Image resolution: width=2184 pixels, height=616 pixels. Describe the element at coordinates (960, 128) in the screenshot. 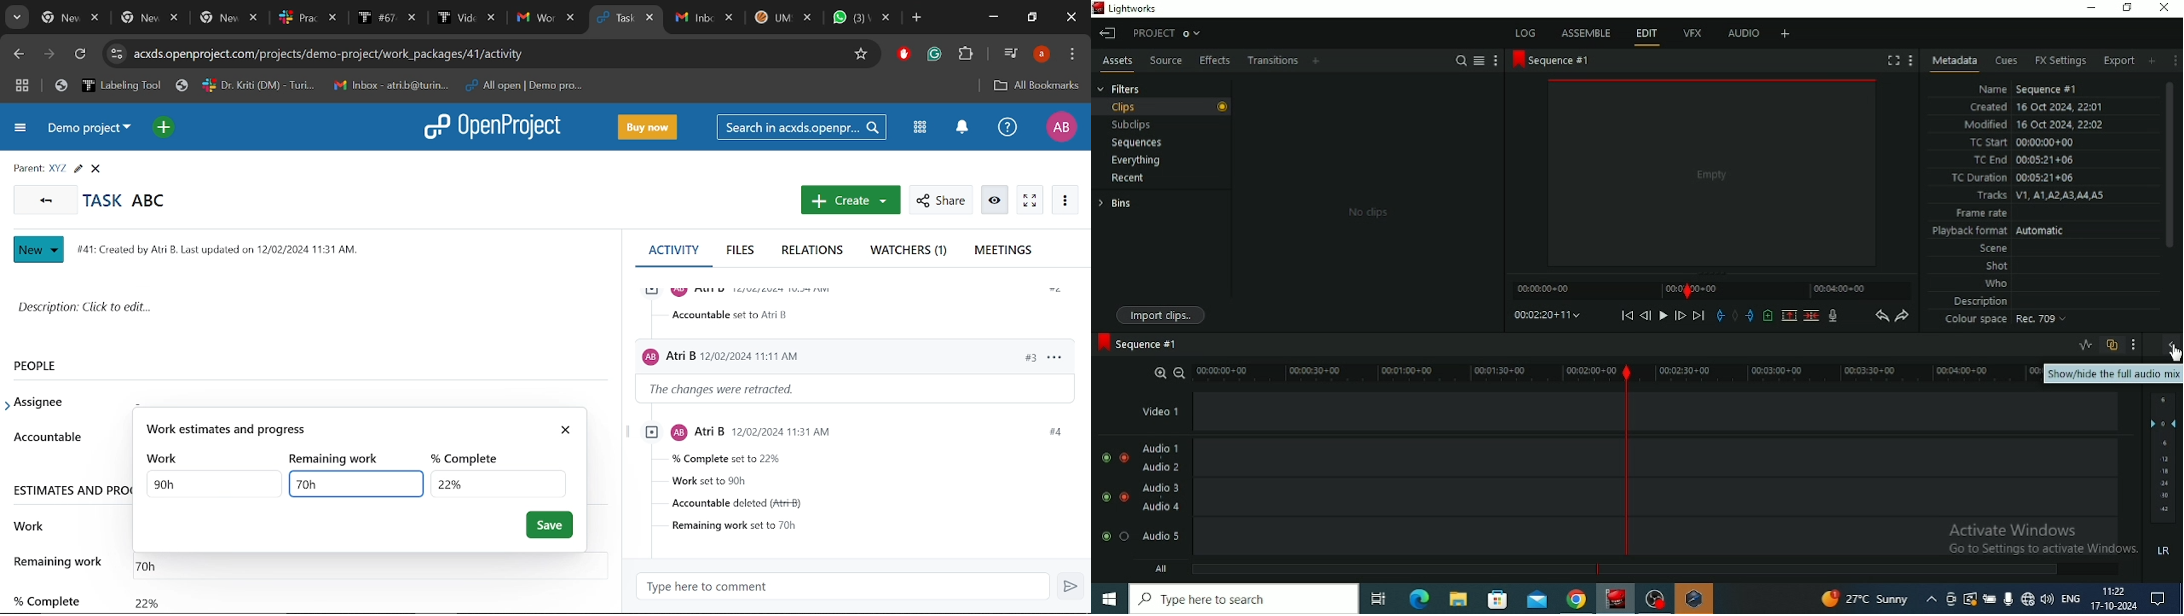

I see `Notification center` at that location.